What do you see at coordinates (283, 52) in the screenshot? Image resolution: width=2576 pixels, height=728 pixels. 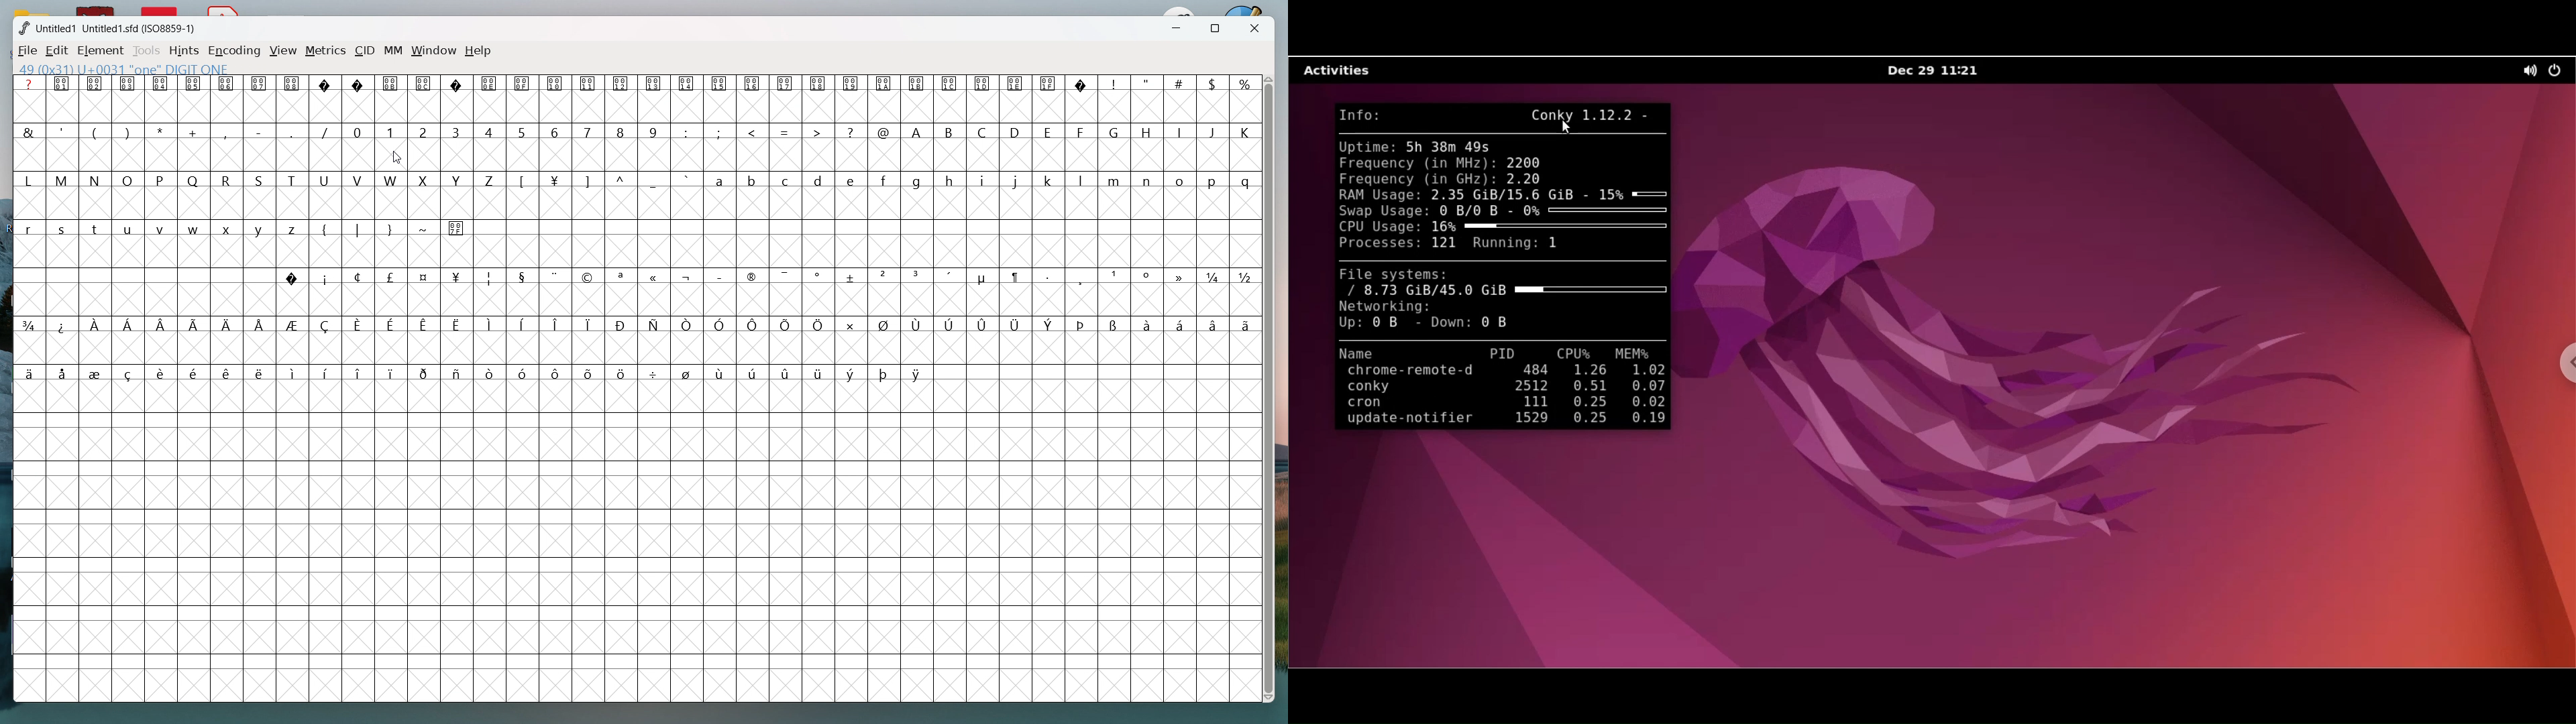 I see `view` at bounding box center [283, 52].